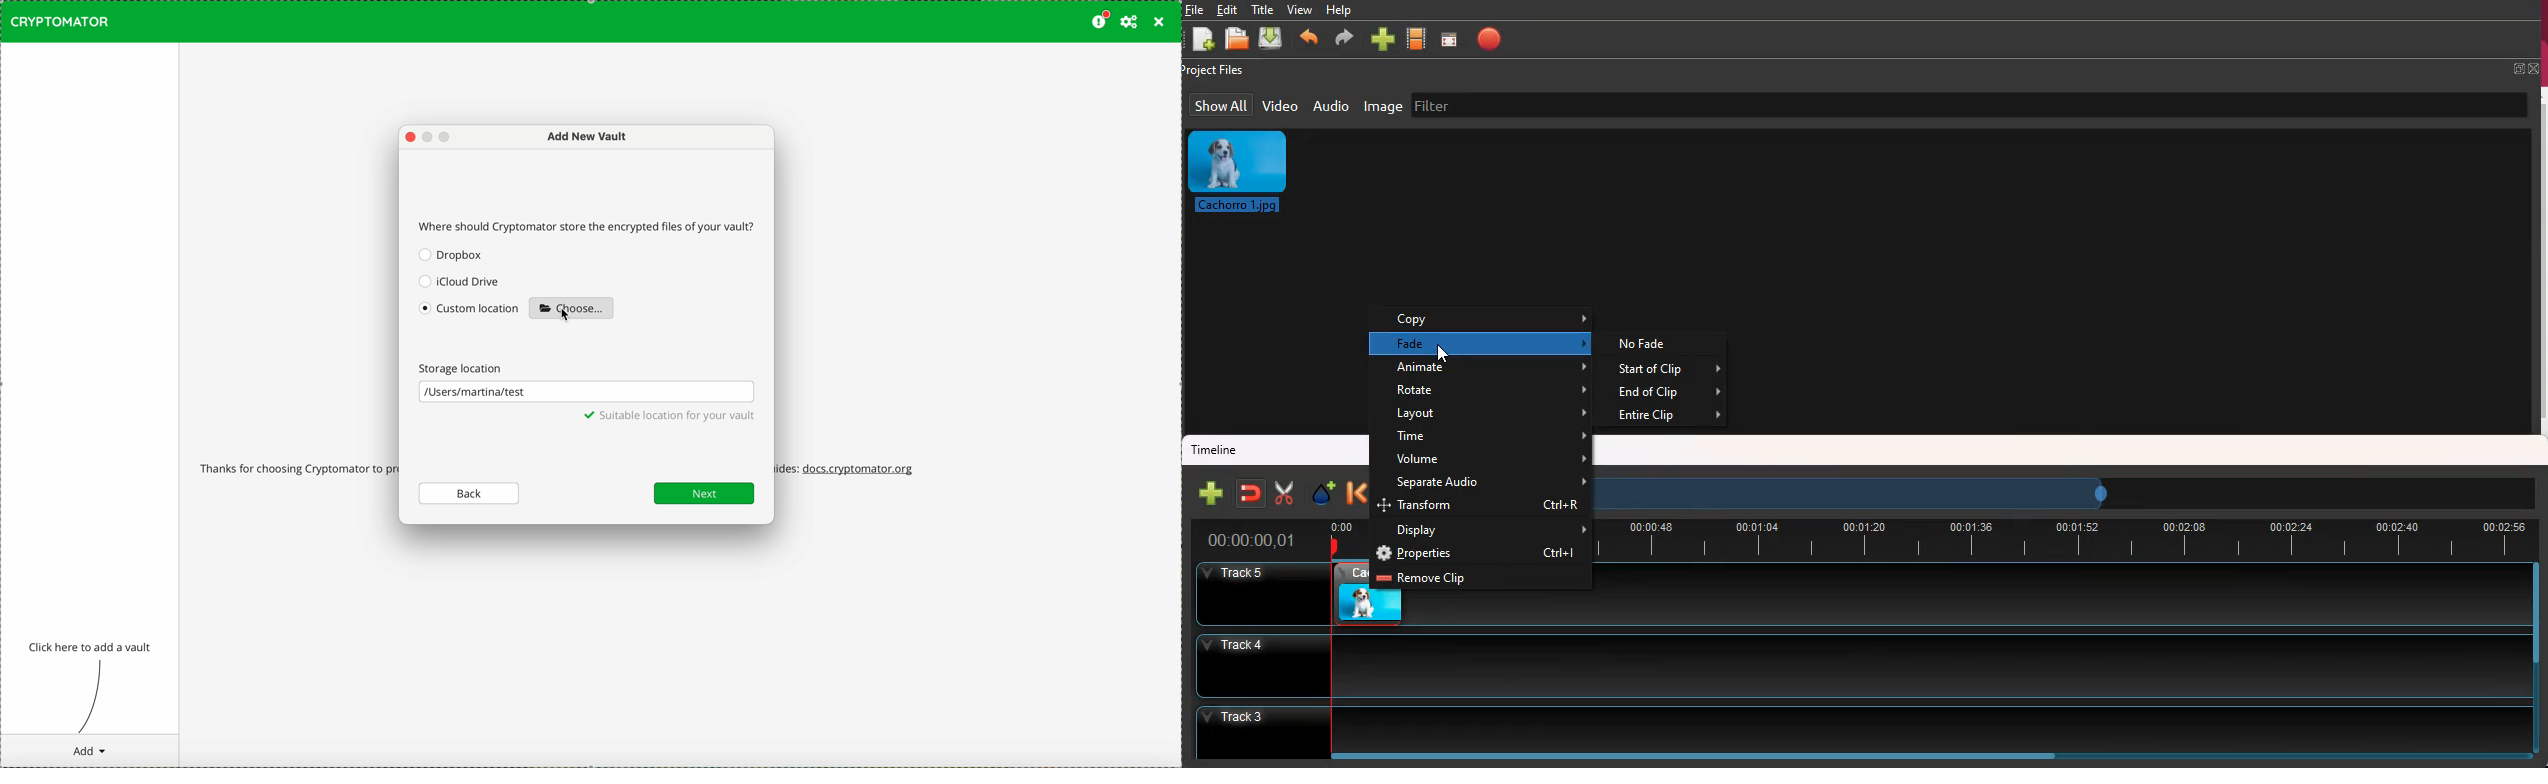 This screenshot has height=784, width=2548. Describe the element at coordinates (571, 307) in the screenshot. I see `choose folder` at that location.